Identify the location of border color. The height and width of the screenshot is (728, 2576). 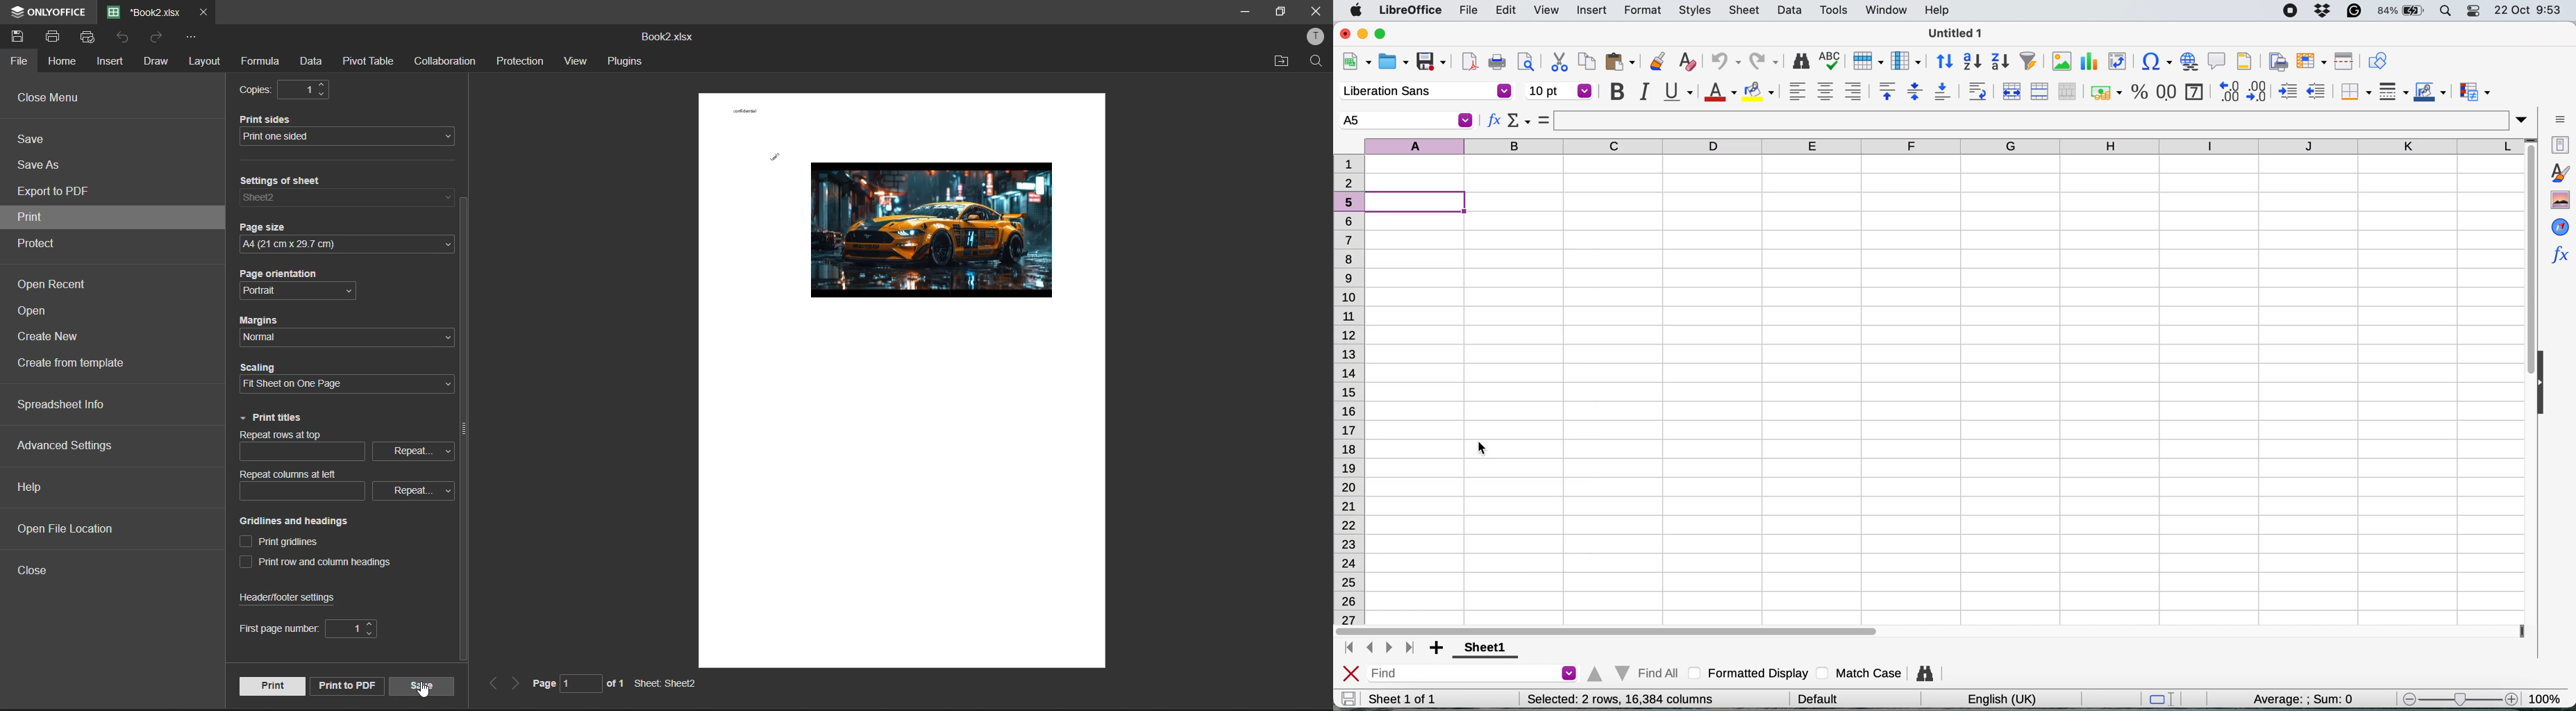
(2430, 93).